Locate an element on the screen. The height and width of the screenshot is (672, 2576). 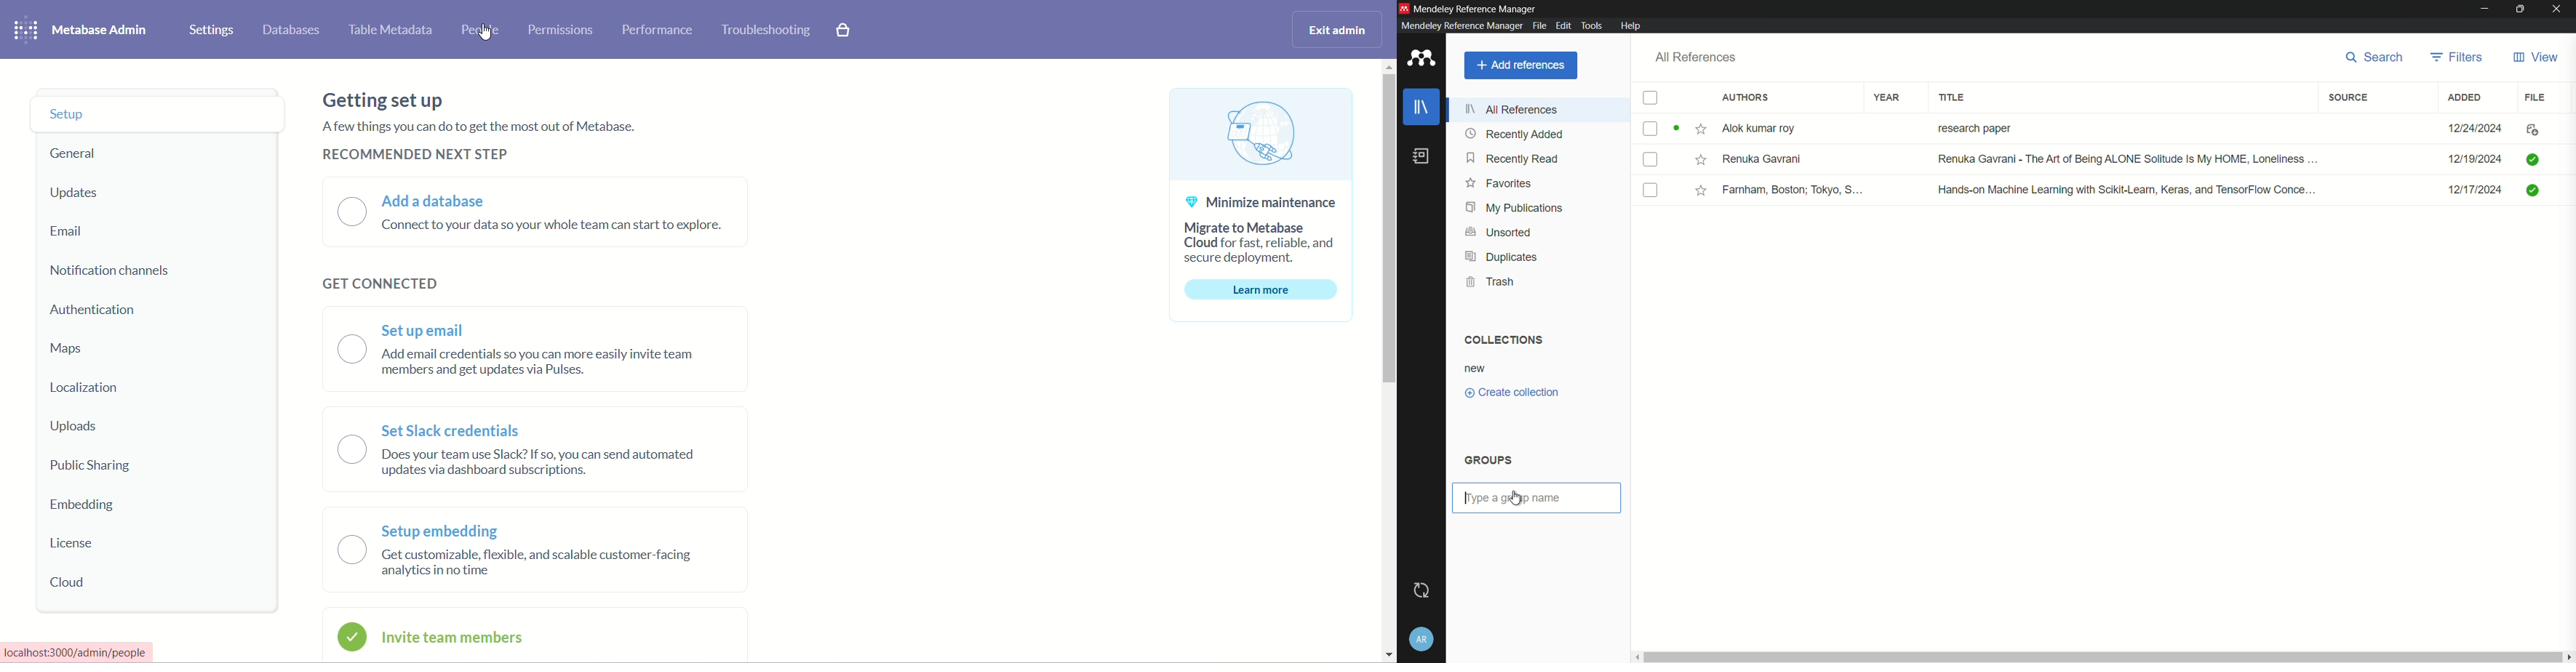
Checked is located at coordinates (2532, 158).